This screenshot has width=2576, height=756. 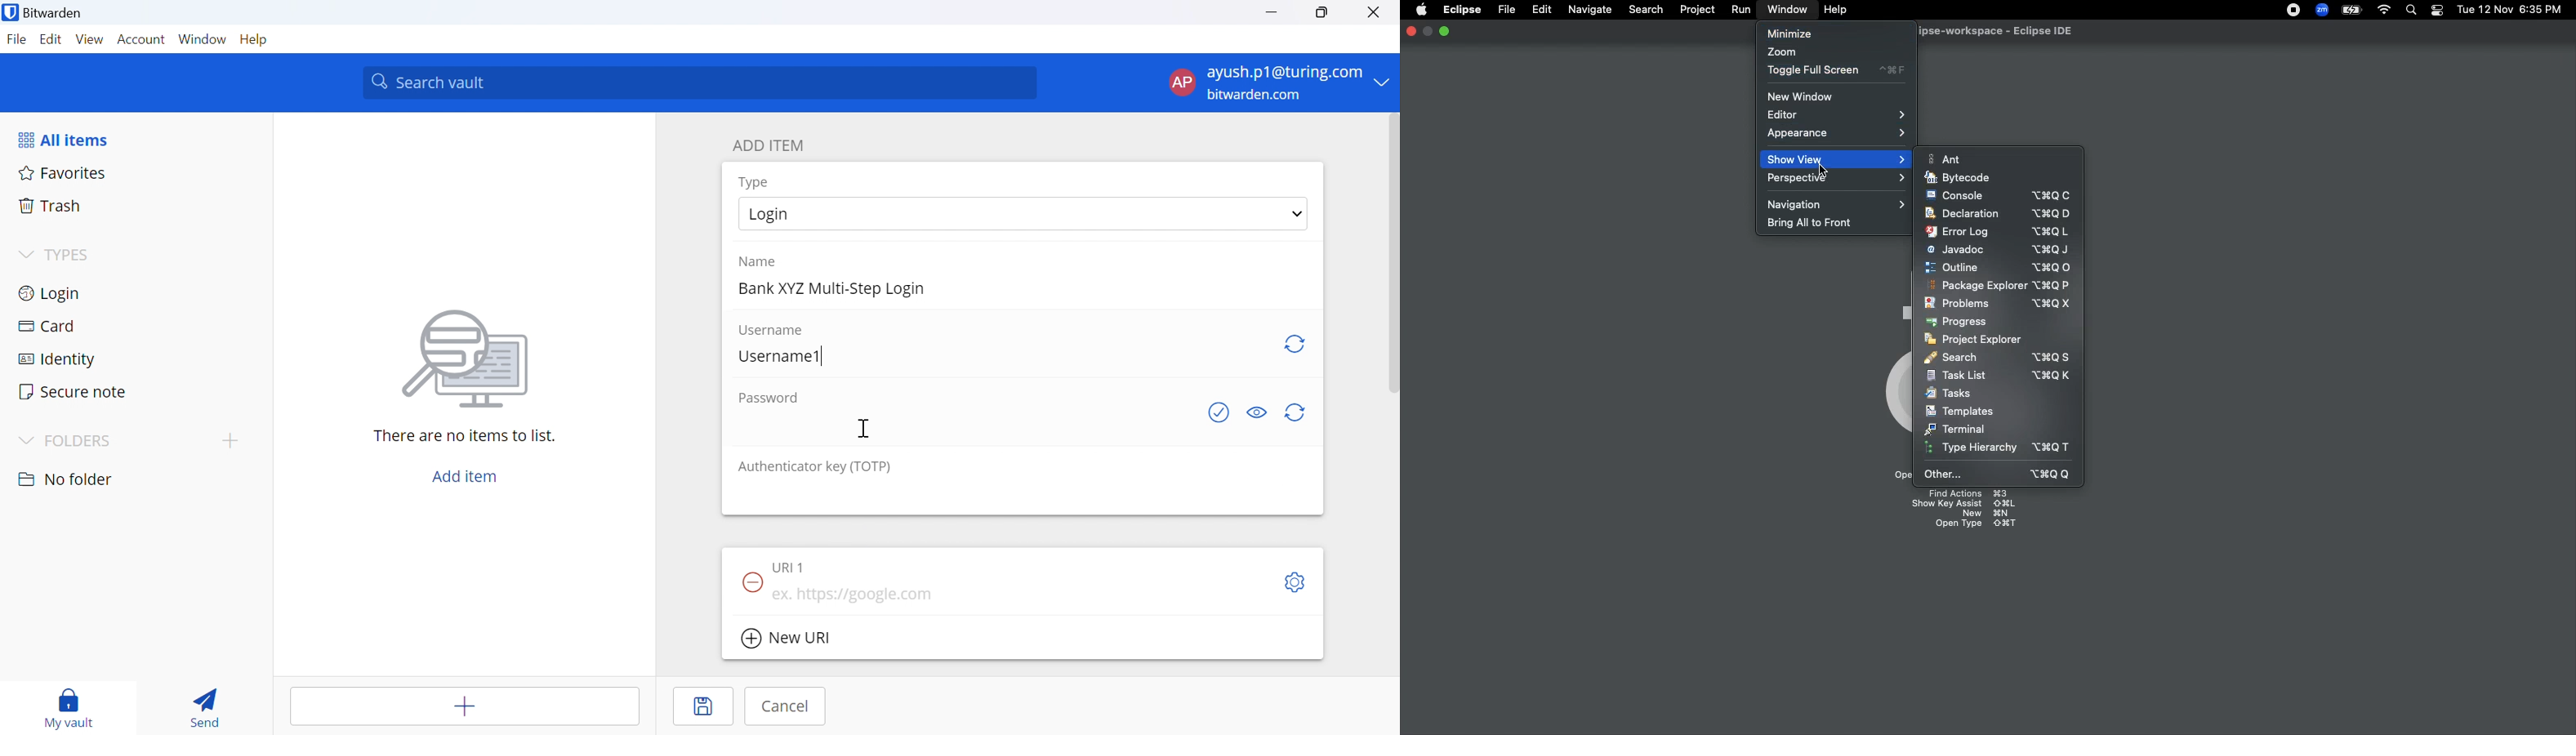 What do you see at coordinates (834, 289) in the screenshot?
I see `Bank XYZ Multi-Step Login` at bounding box center [834, 289].